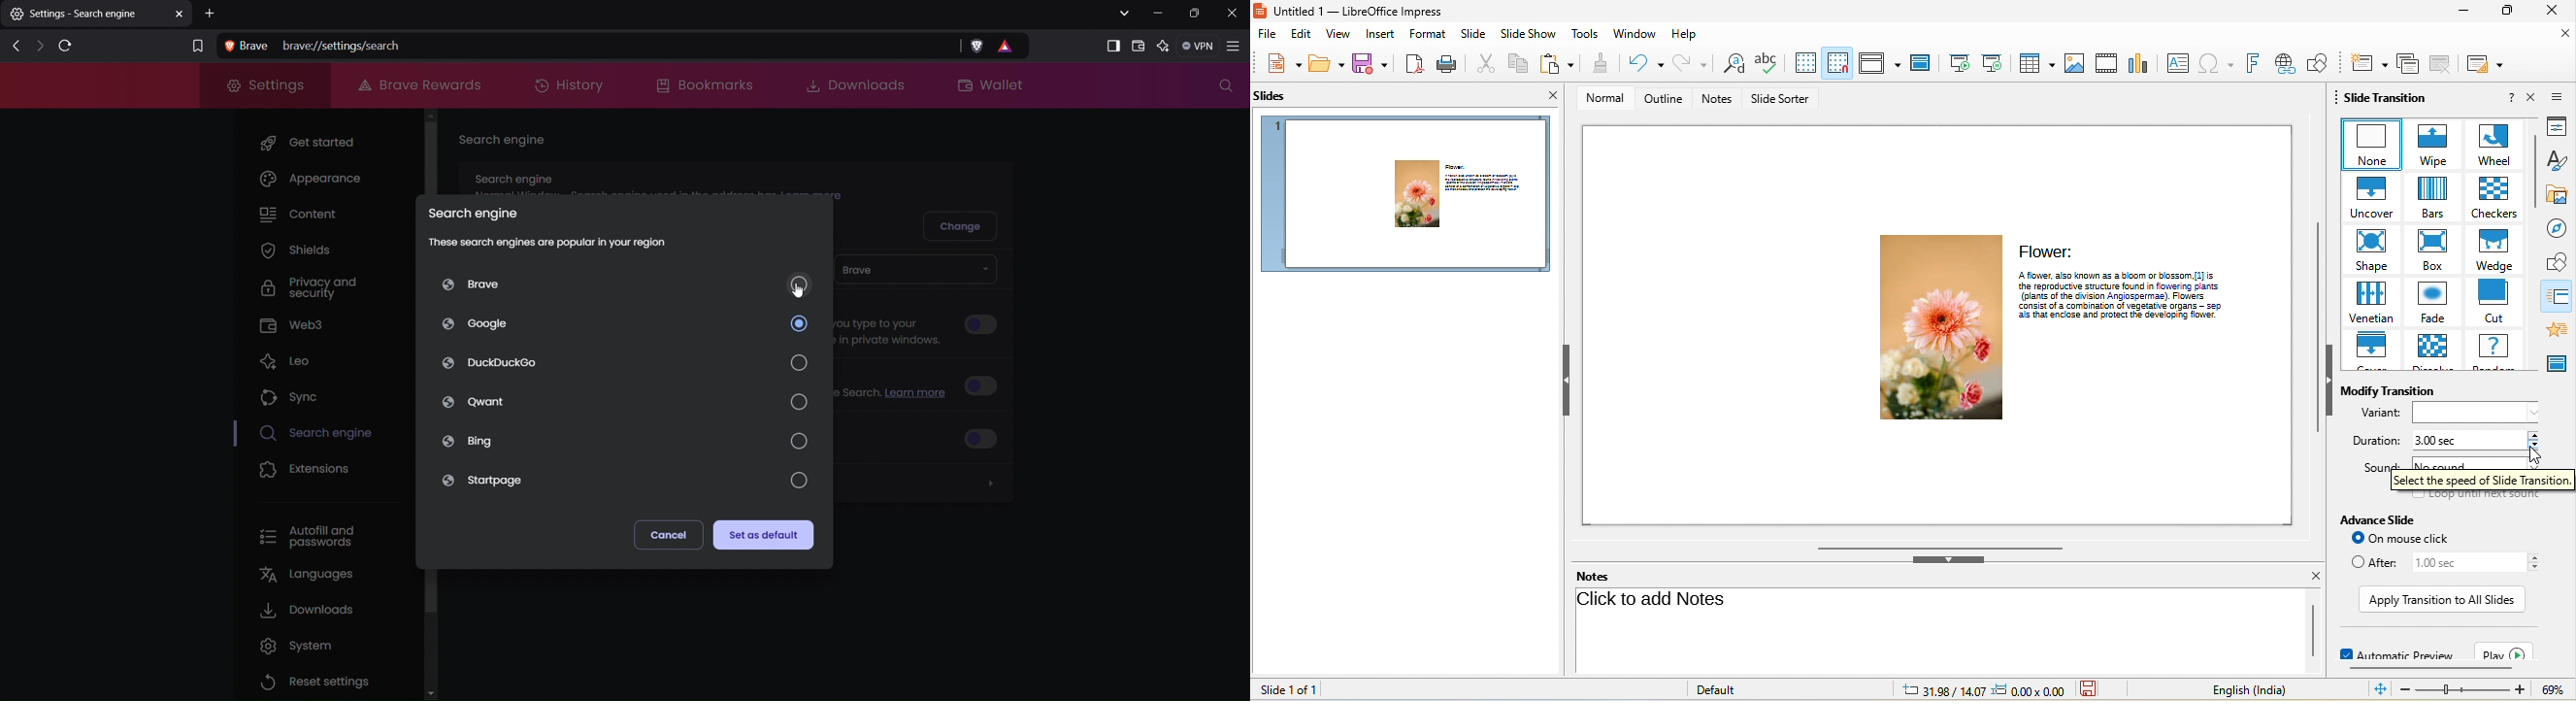  Describe the element at coordinates (2130, 306) in the screenshot. I see `consist of a combination of vegetative organs —- sep` at that location.